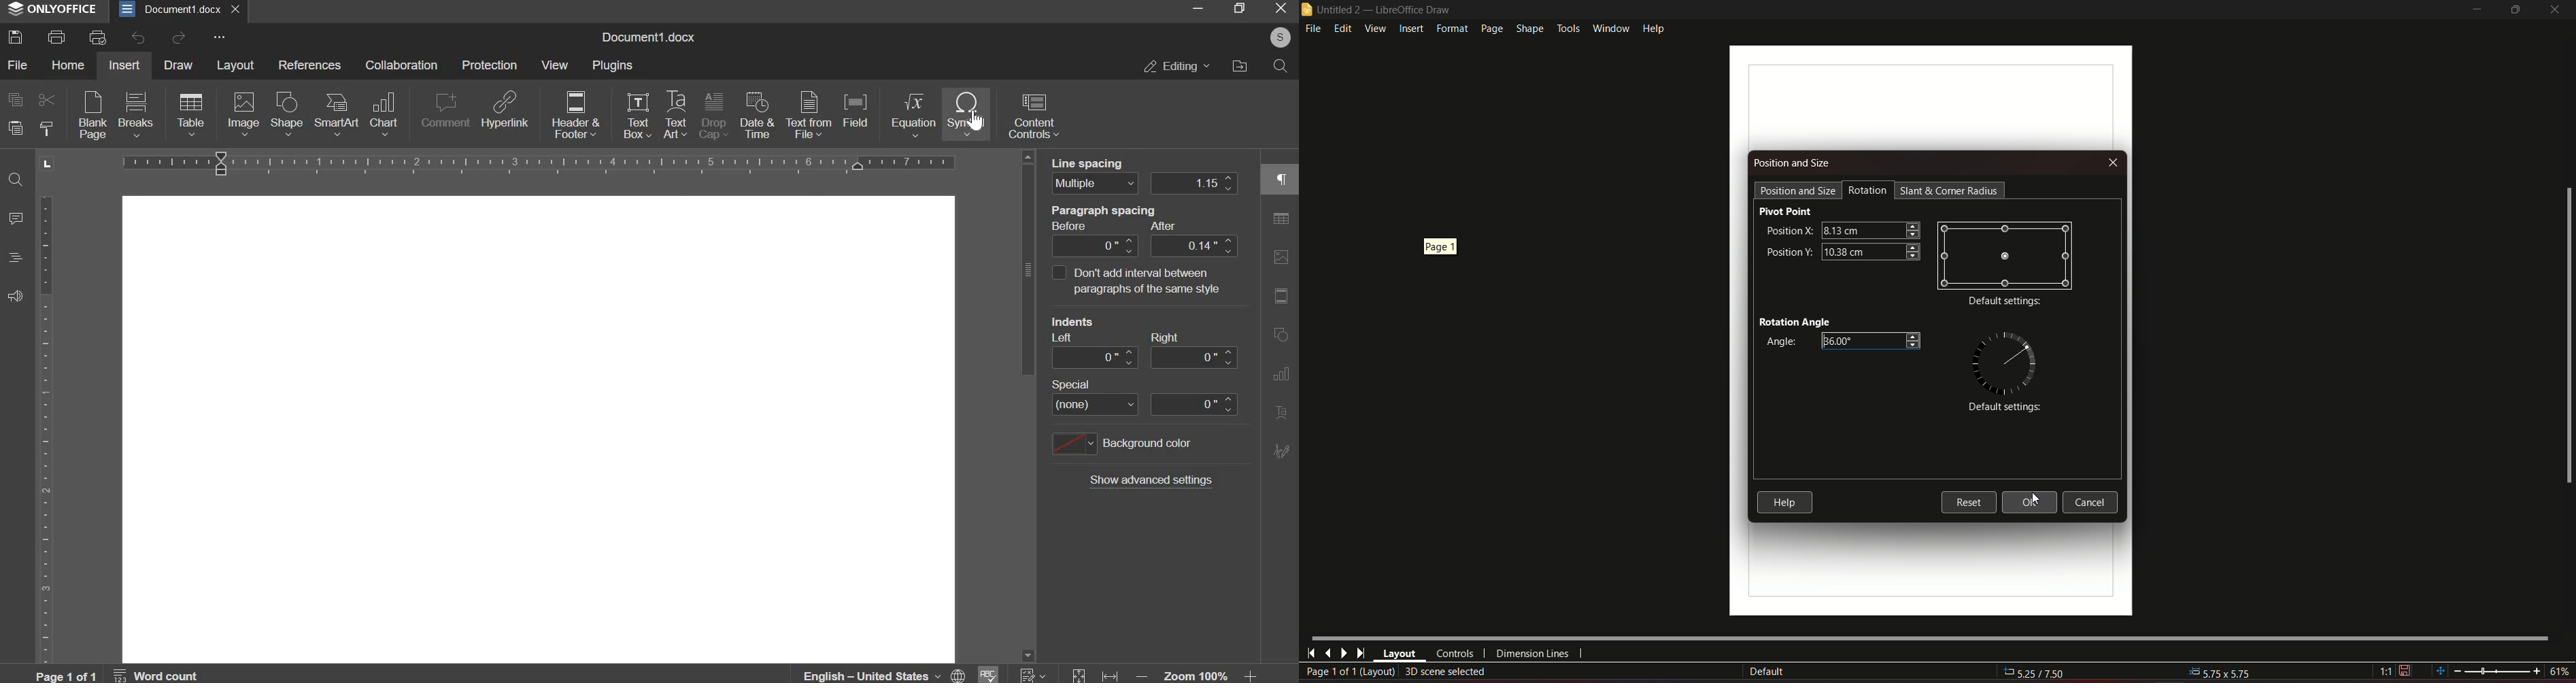  Describe the element at coordinates (1281, 66) in the screenshot. I see `search` at that location.